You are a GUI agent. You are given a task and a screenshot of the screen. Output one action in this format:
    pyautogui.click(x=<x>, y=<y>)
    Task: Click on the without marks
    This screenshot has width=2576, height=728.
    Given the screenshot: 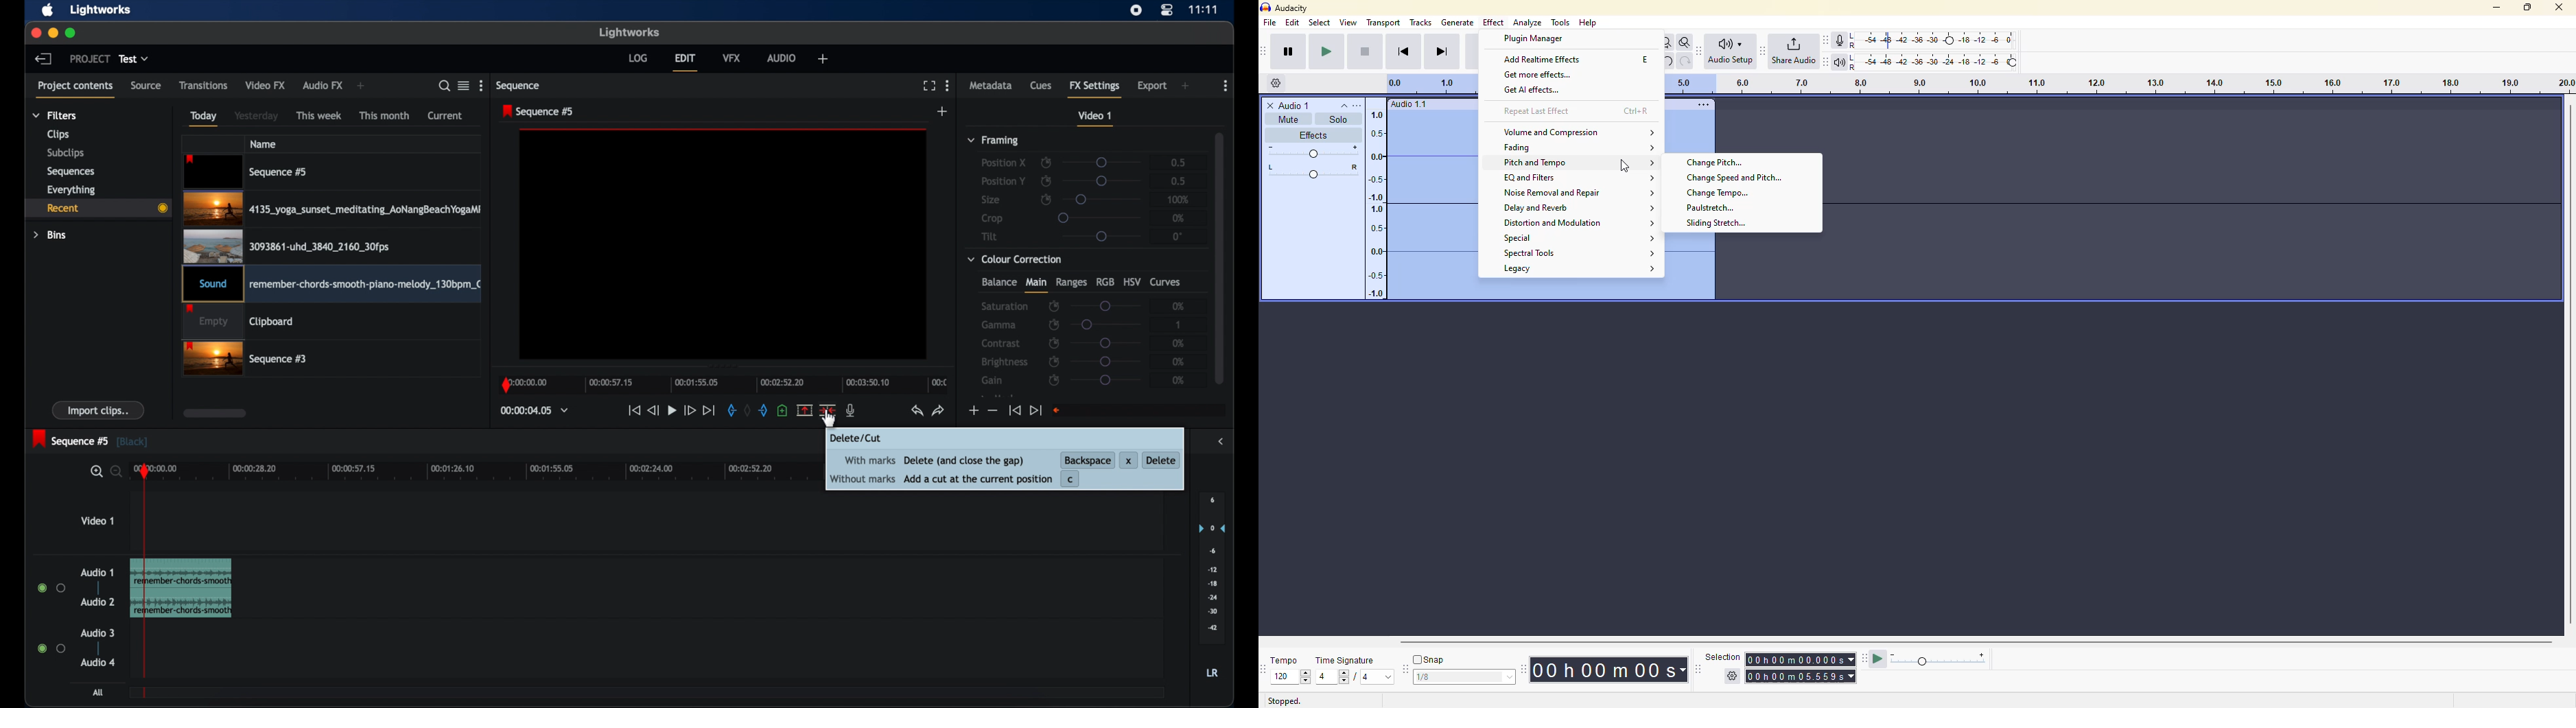 What is the action you would take?
    pyautogui.click(x=863, y=479)
    